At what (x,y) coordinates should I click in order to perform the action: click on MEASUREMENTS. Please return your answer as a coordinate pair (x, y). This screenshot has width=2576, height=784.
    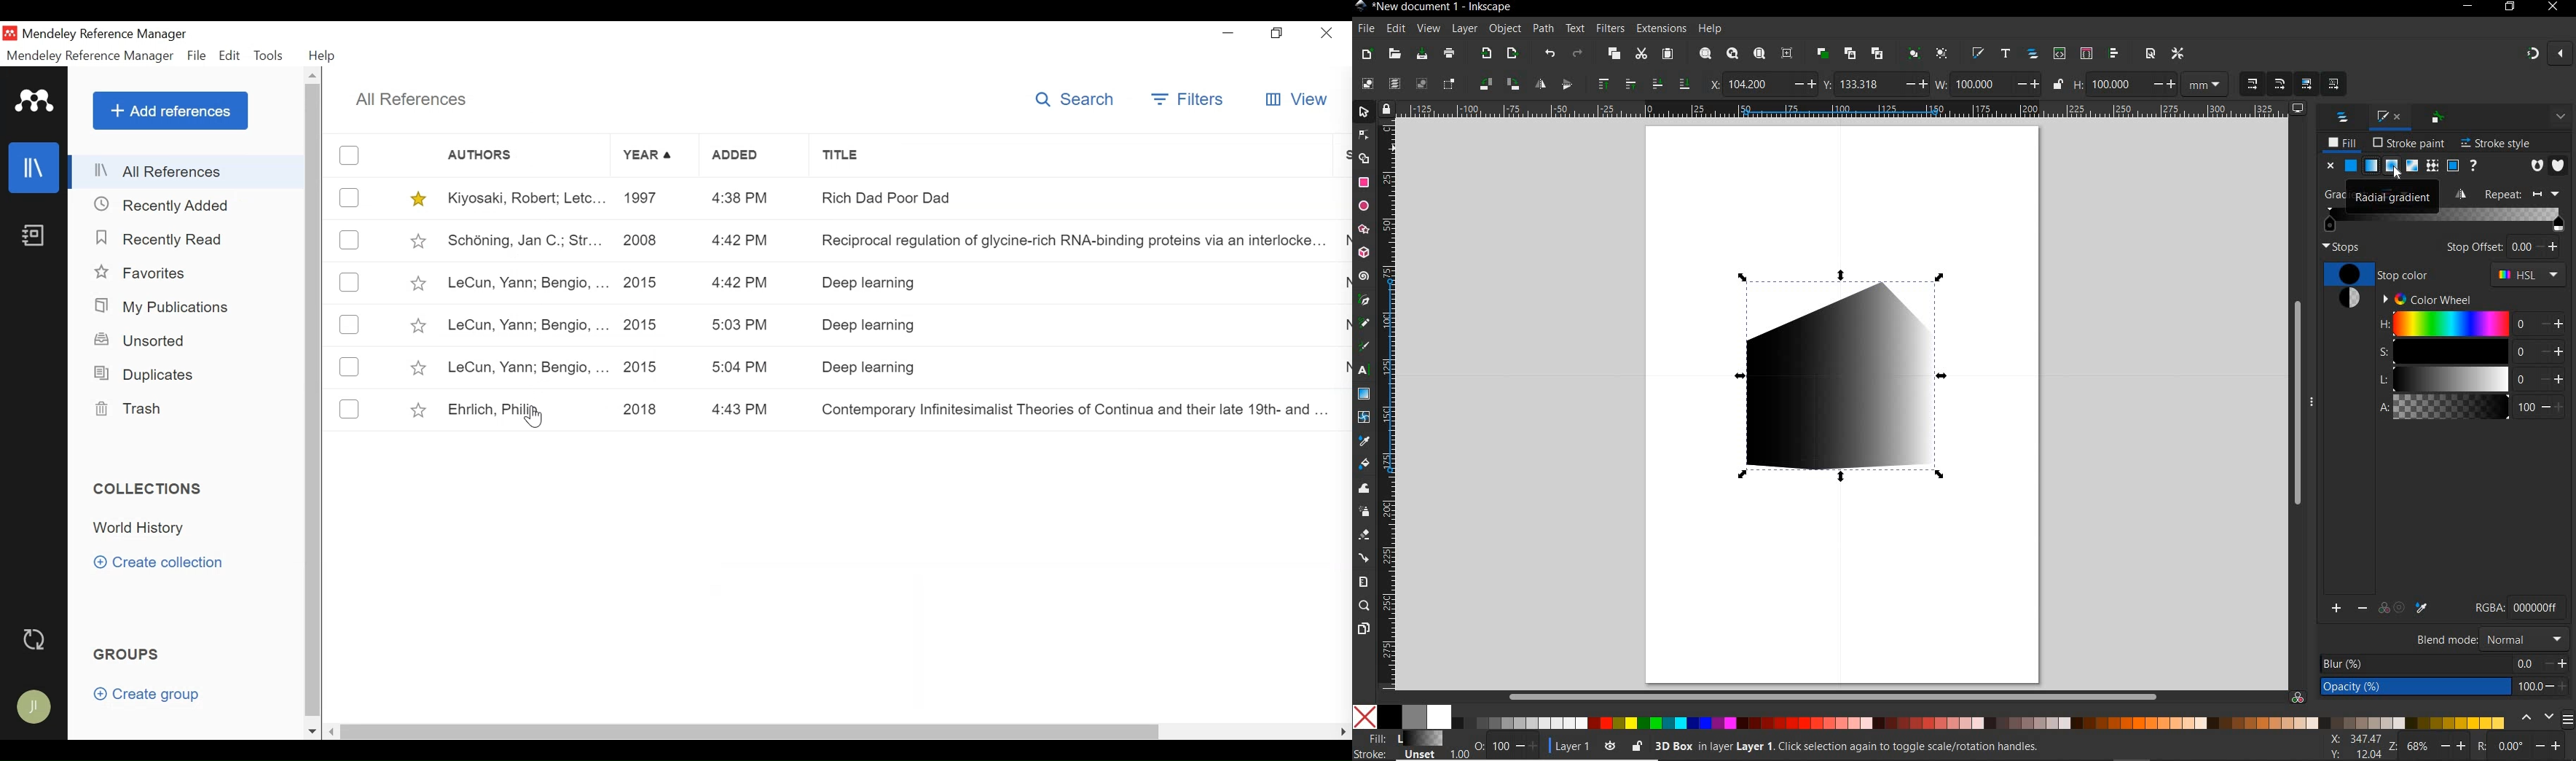
    Looking at the image, I should click on (2205, 84).